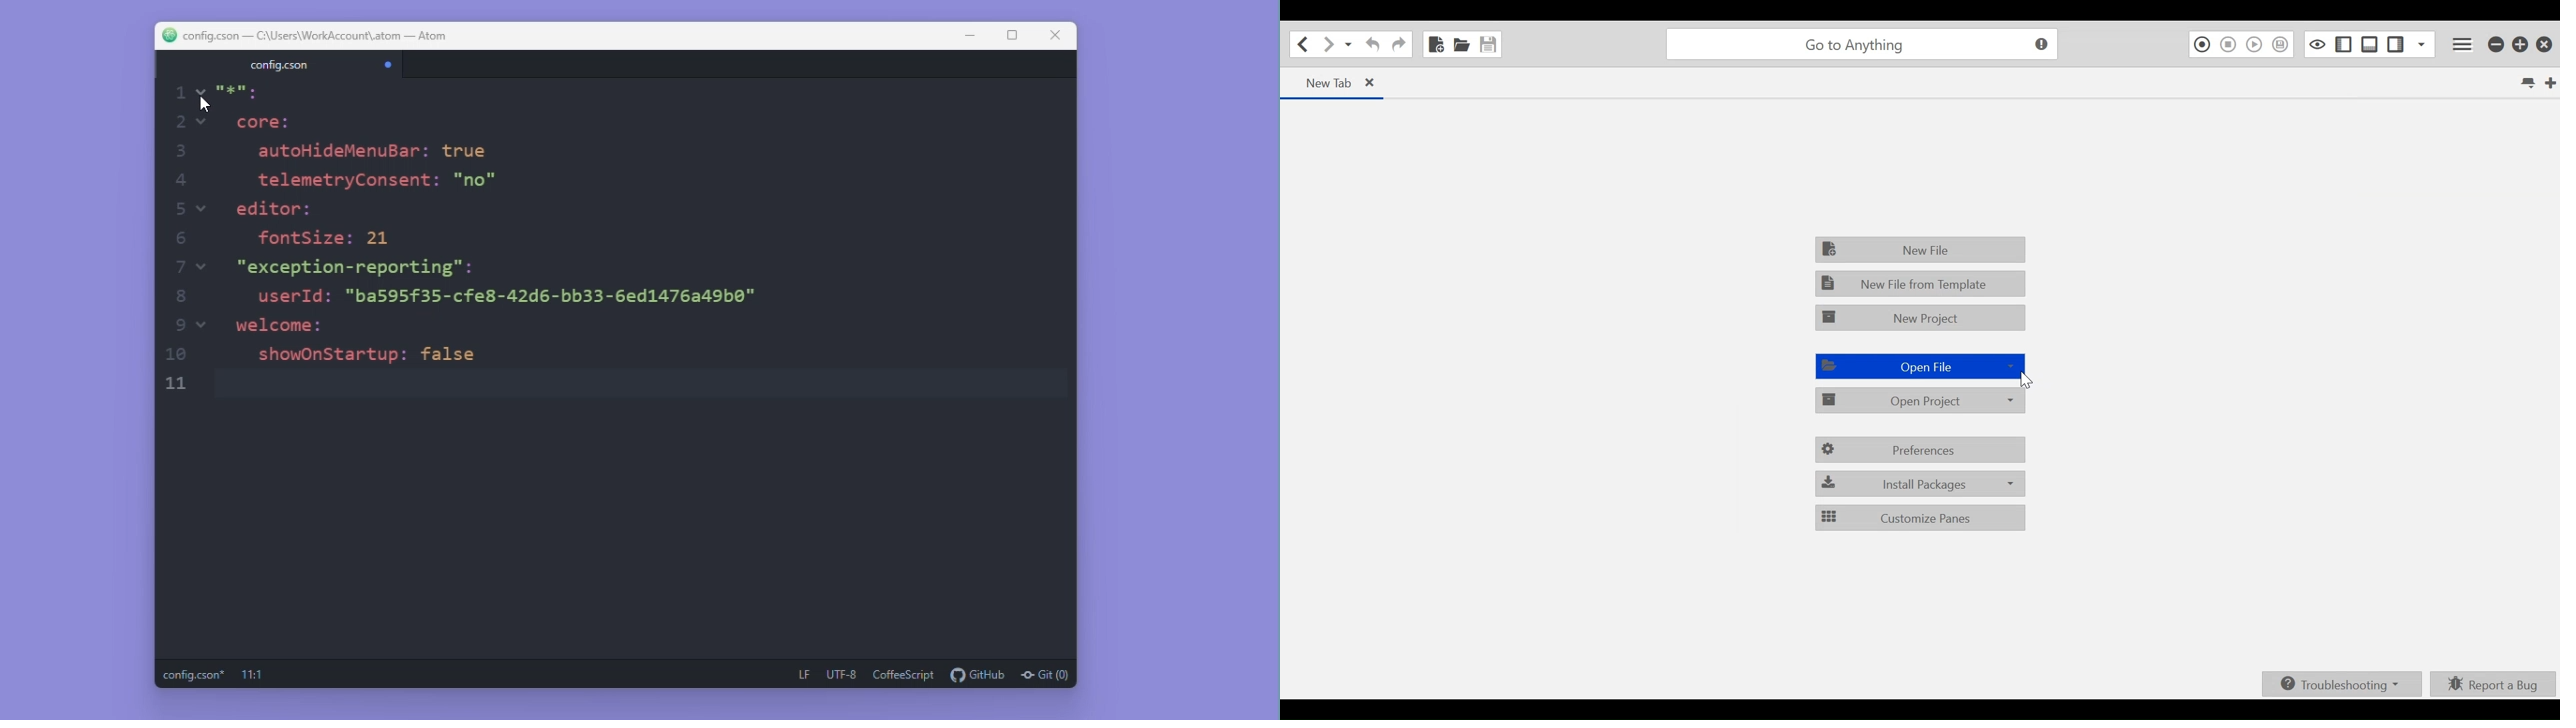  I want to click on coffeescript, so click(904, 672).